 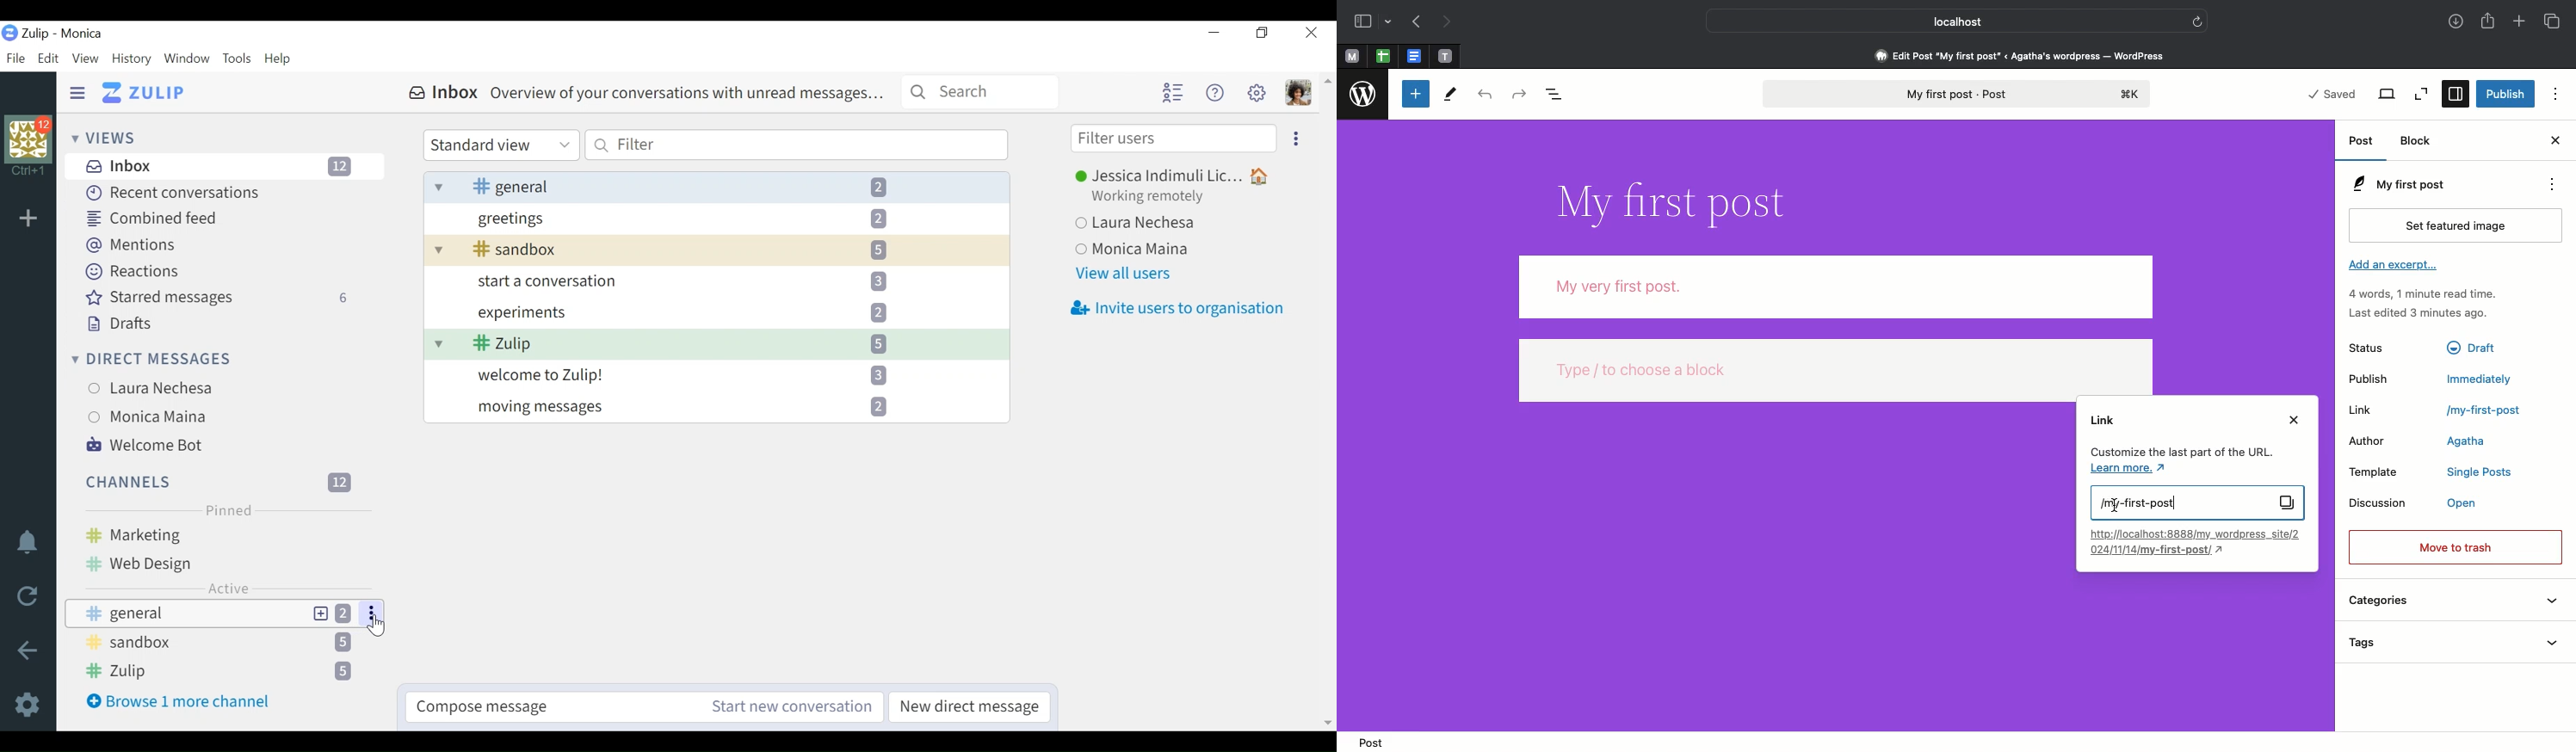 What do you see at coordinates (32, 597) in the screenshot?
I see `Reload` at bounding box center [32, 597].